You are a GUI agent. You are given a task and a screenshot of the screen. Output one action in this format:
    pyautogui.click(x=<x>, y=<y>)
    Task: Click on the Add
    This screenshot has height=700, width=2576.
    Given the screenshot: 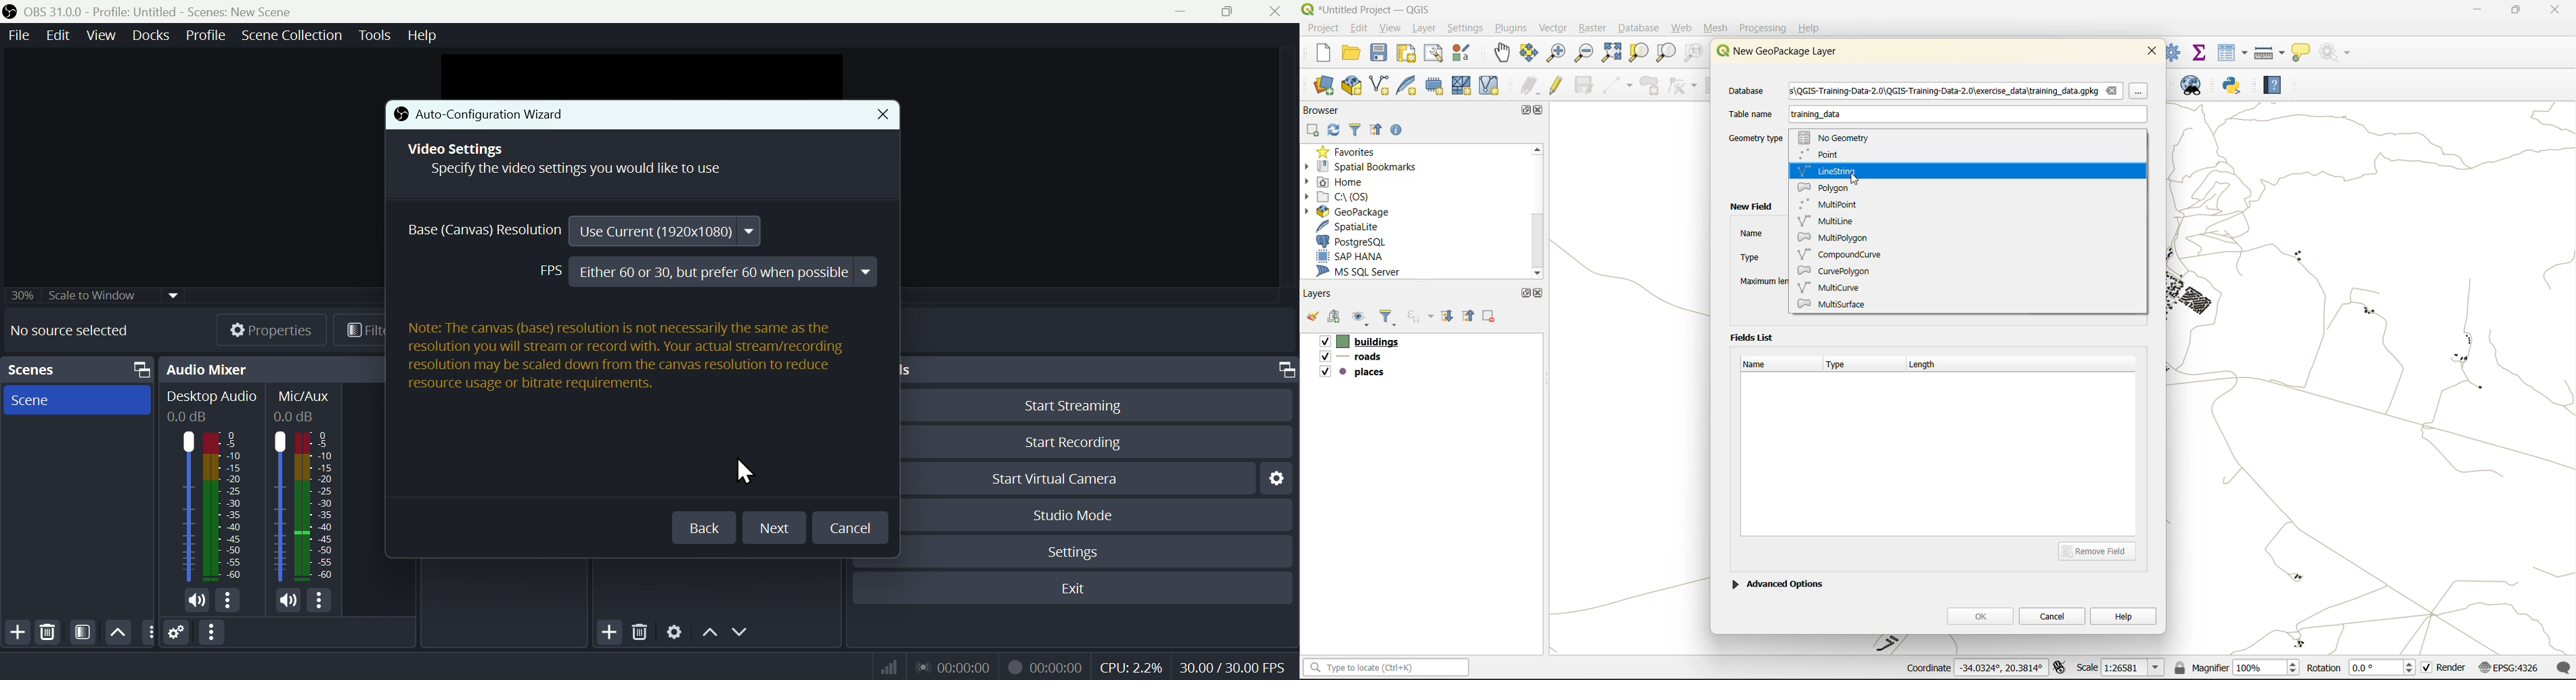 What is the action you would take?
    pyautogui.click(x=608, y=631)
    